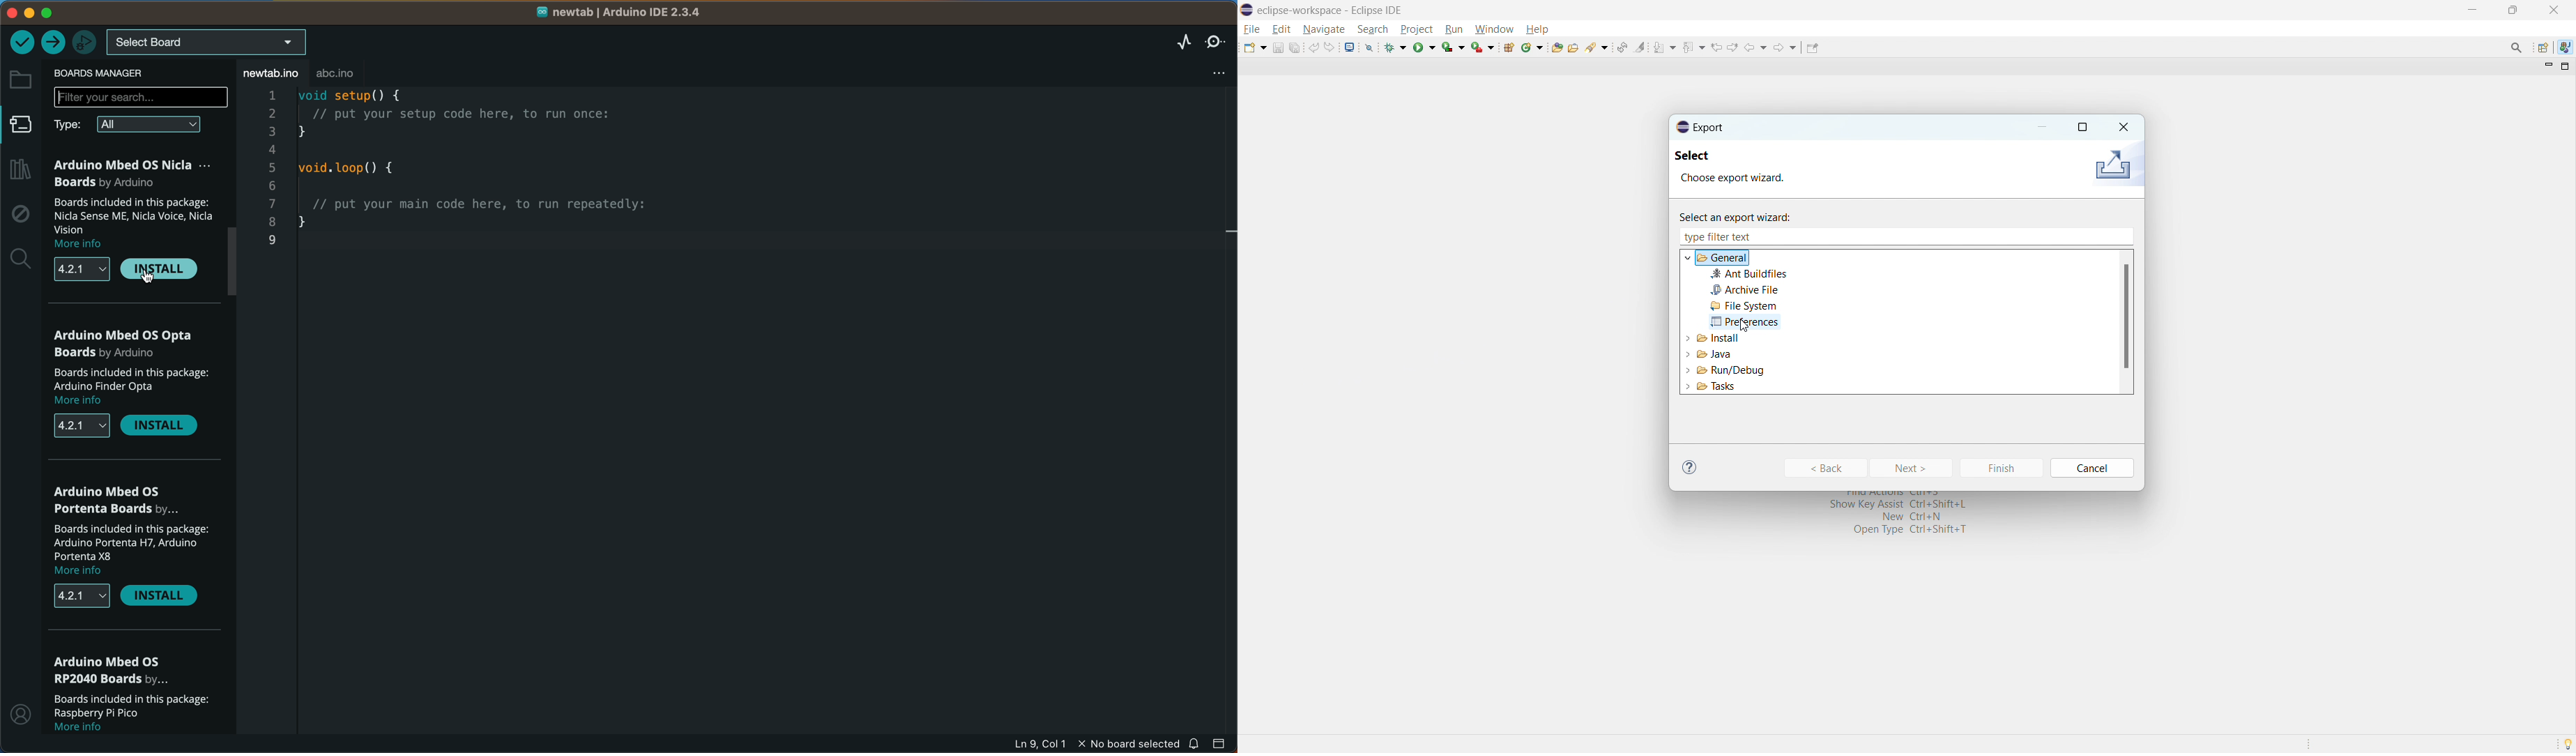 This screenshot has width=2576, height=756. What do you see at coordinates (2122, 126) in the screenshot?
I see `close` at bounding box center [2122, 126].